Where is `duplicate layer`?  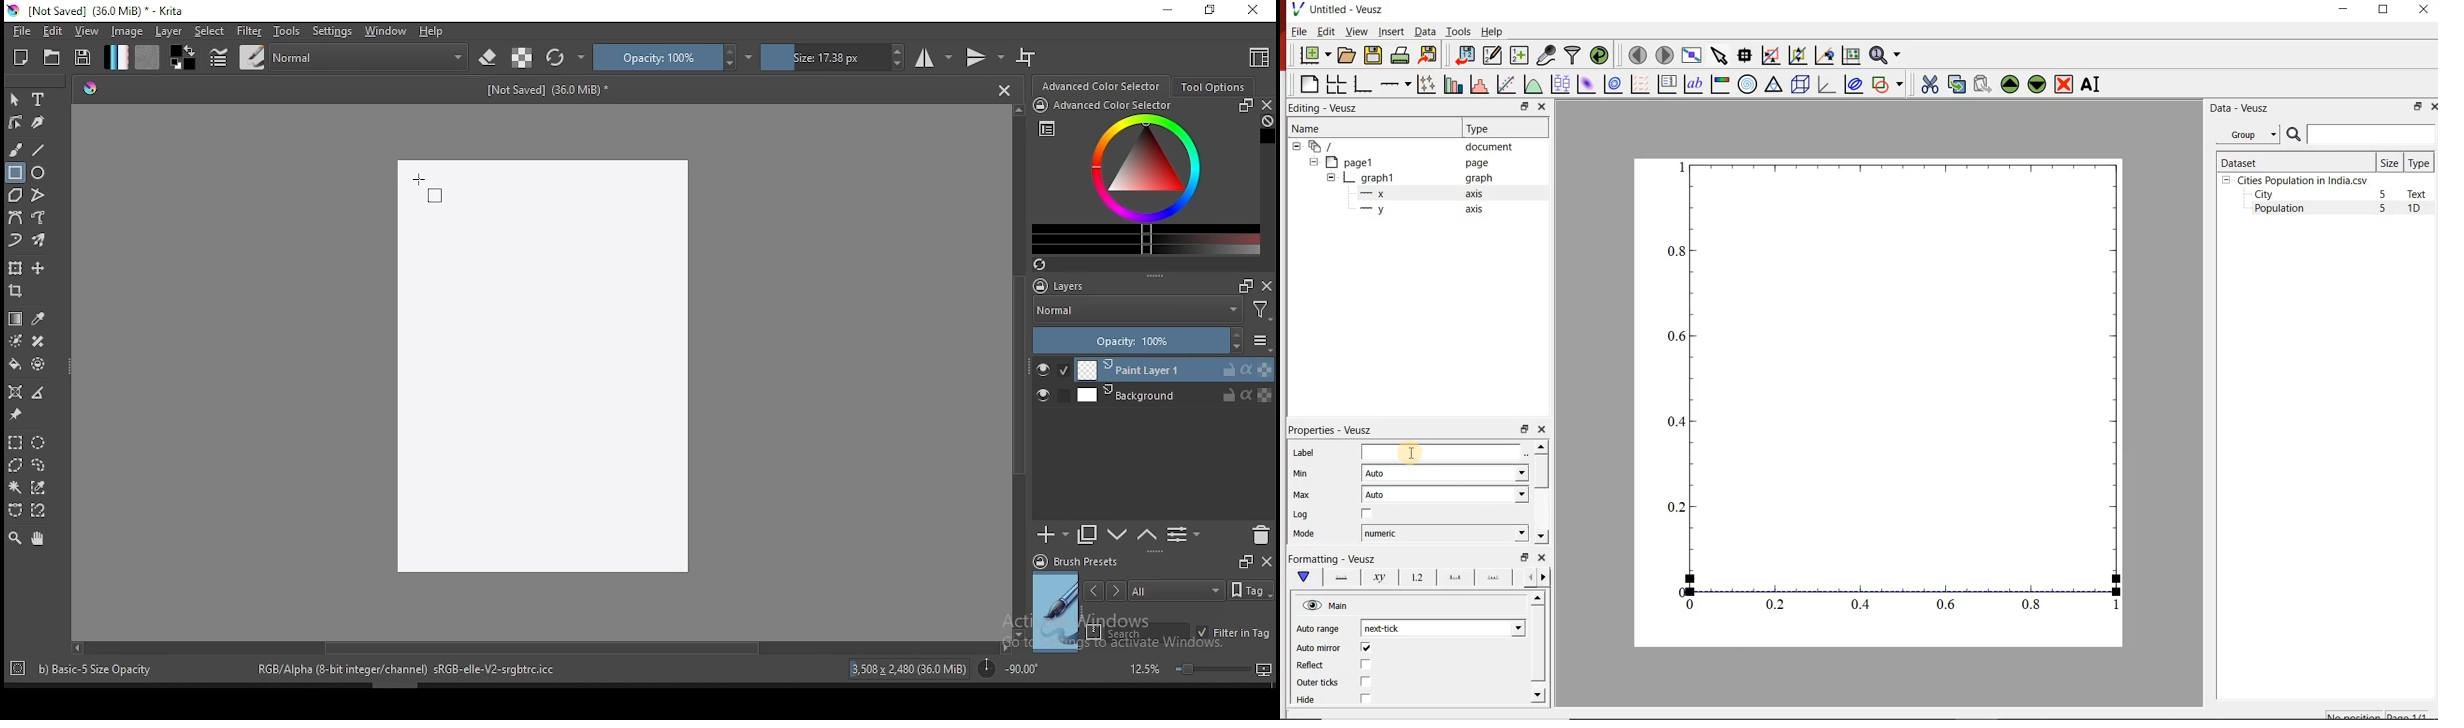 duplicate layer is located at coordinates (1088, 534).